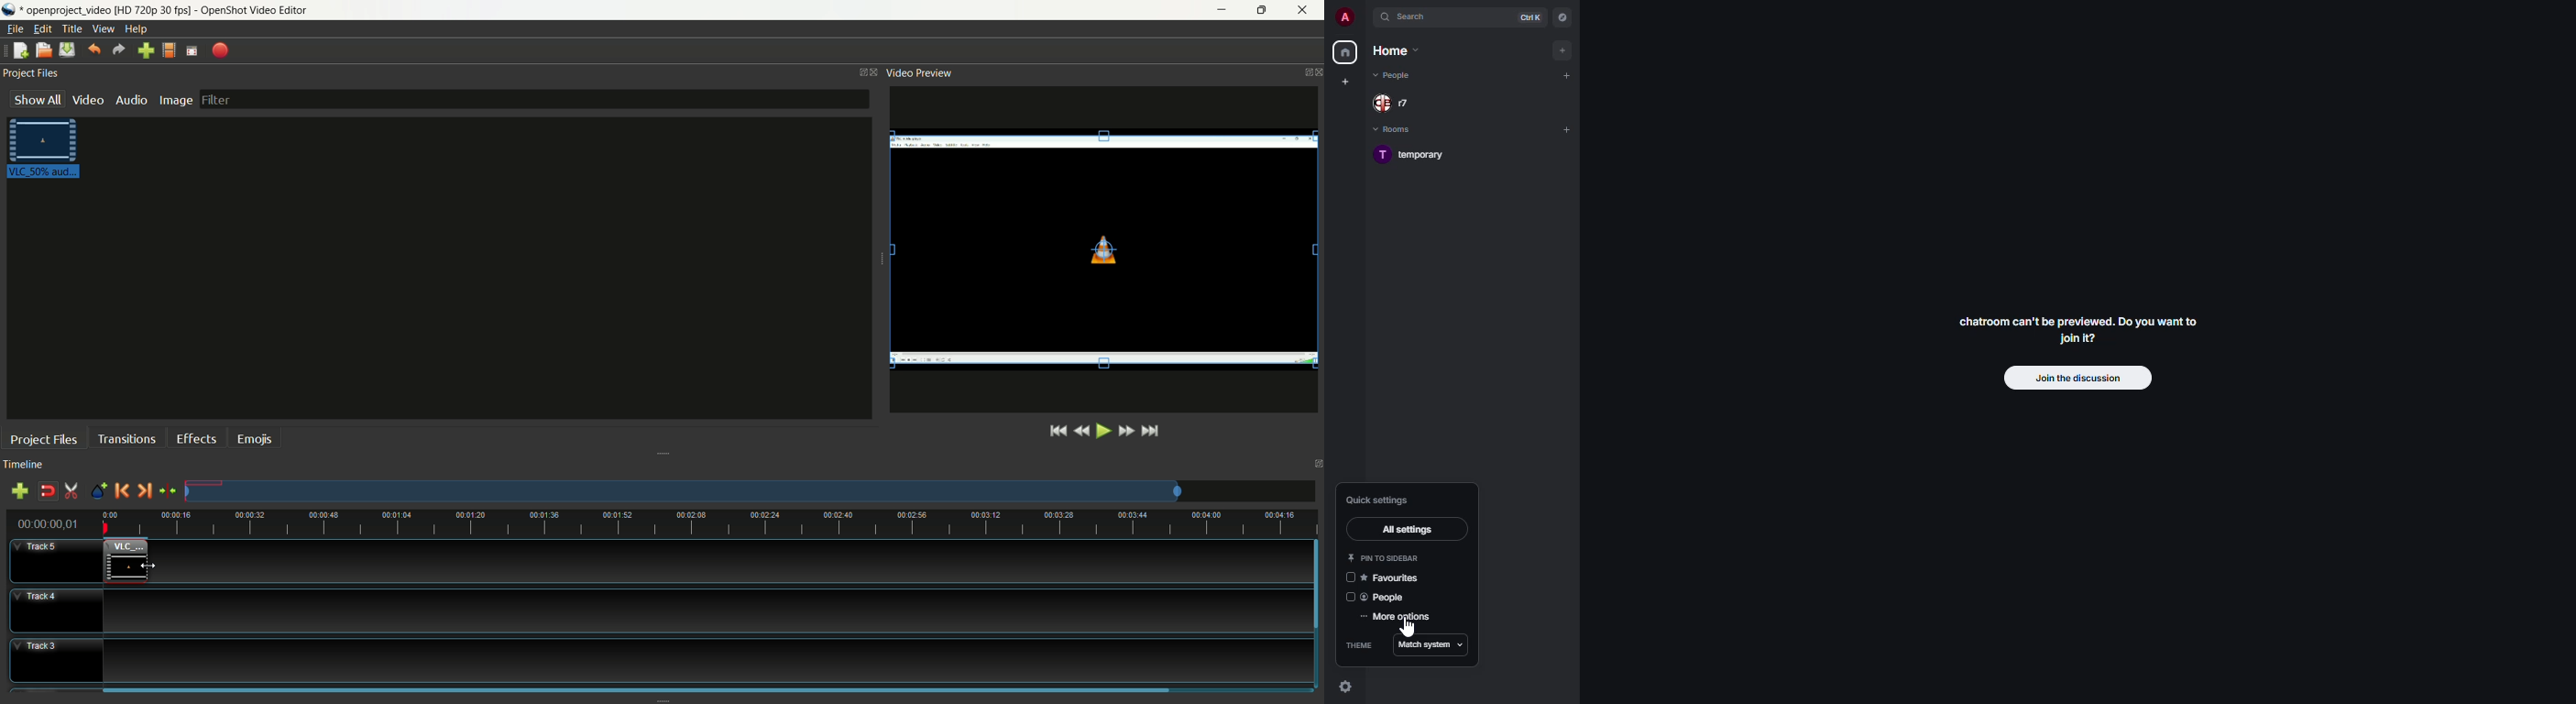 Image resolution: width=2576 pixels, height=728 pixels. Describe the element at coordinates (1346, 81) in the screenshot. I see `create new space` at that location.